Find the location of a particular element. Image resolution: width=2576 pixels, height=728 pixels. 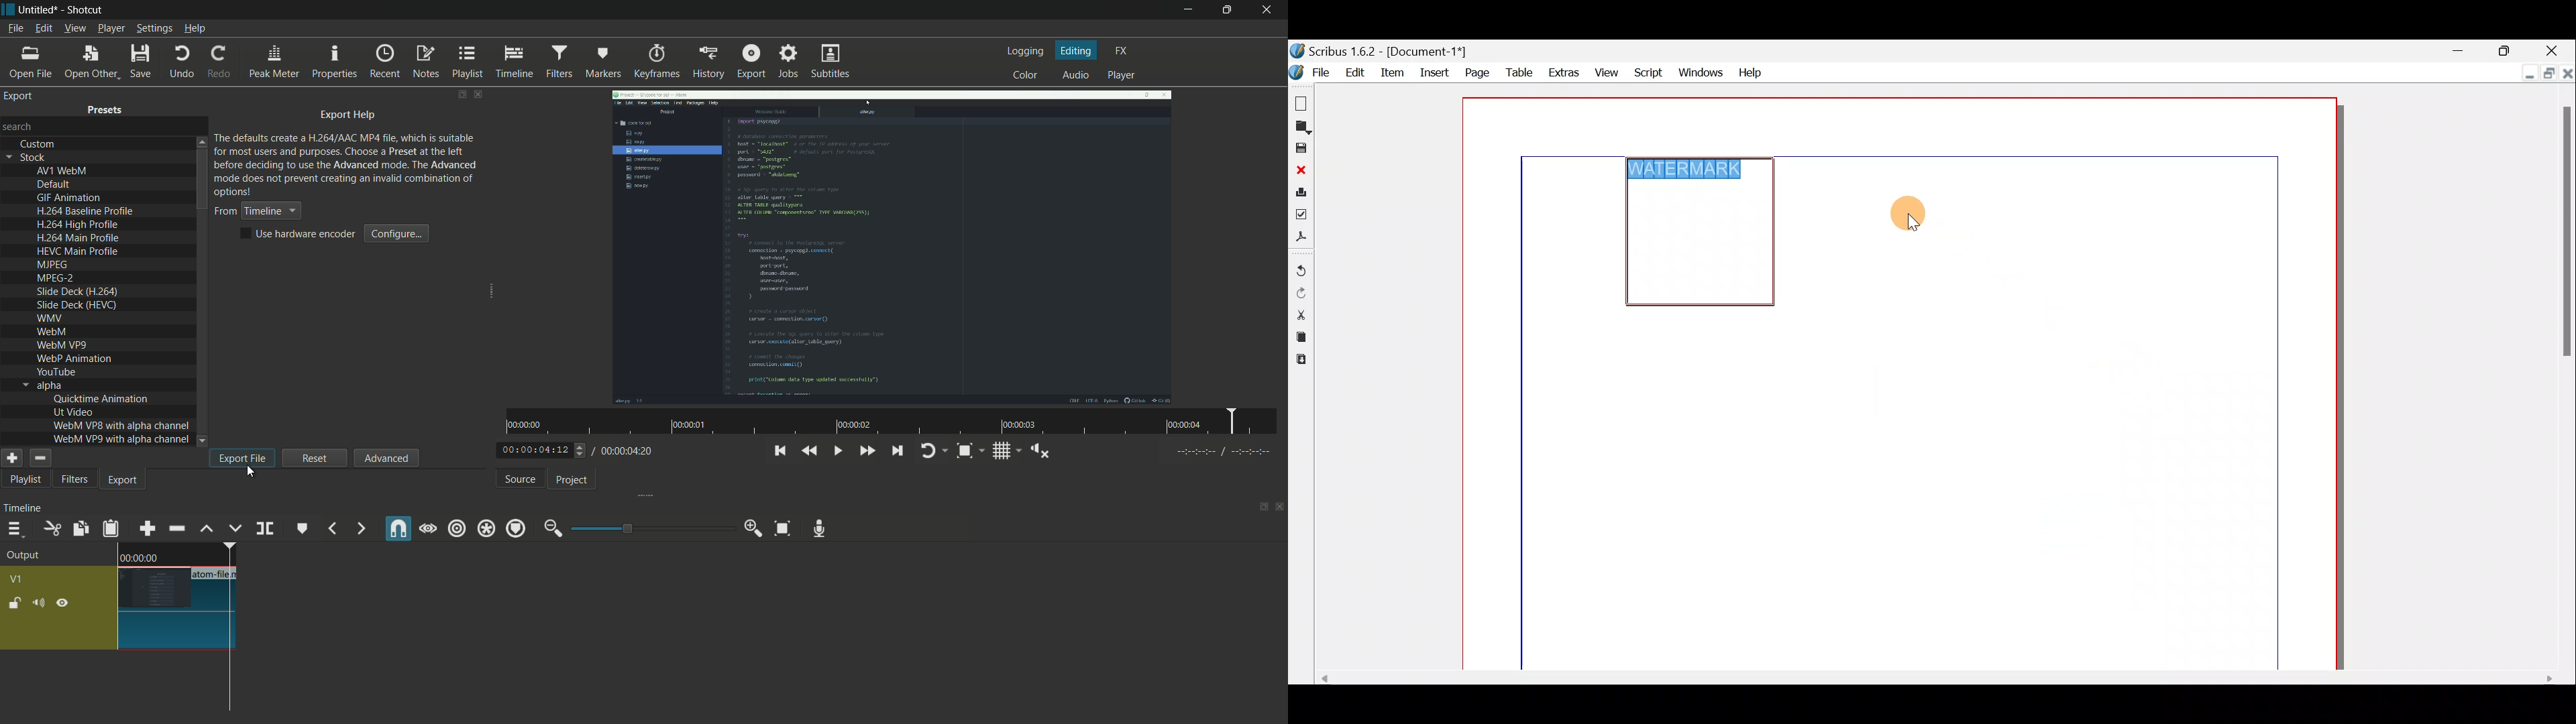

quicktime animation is located at coordinates (101, 399).